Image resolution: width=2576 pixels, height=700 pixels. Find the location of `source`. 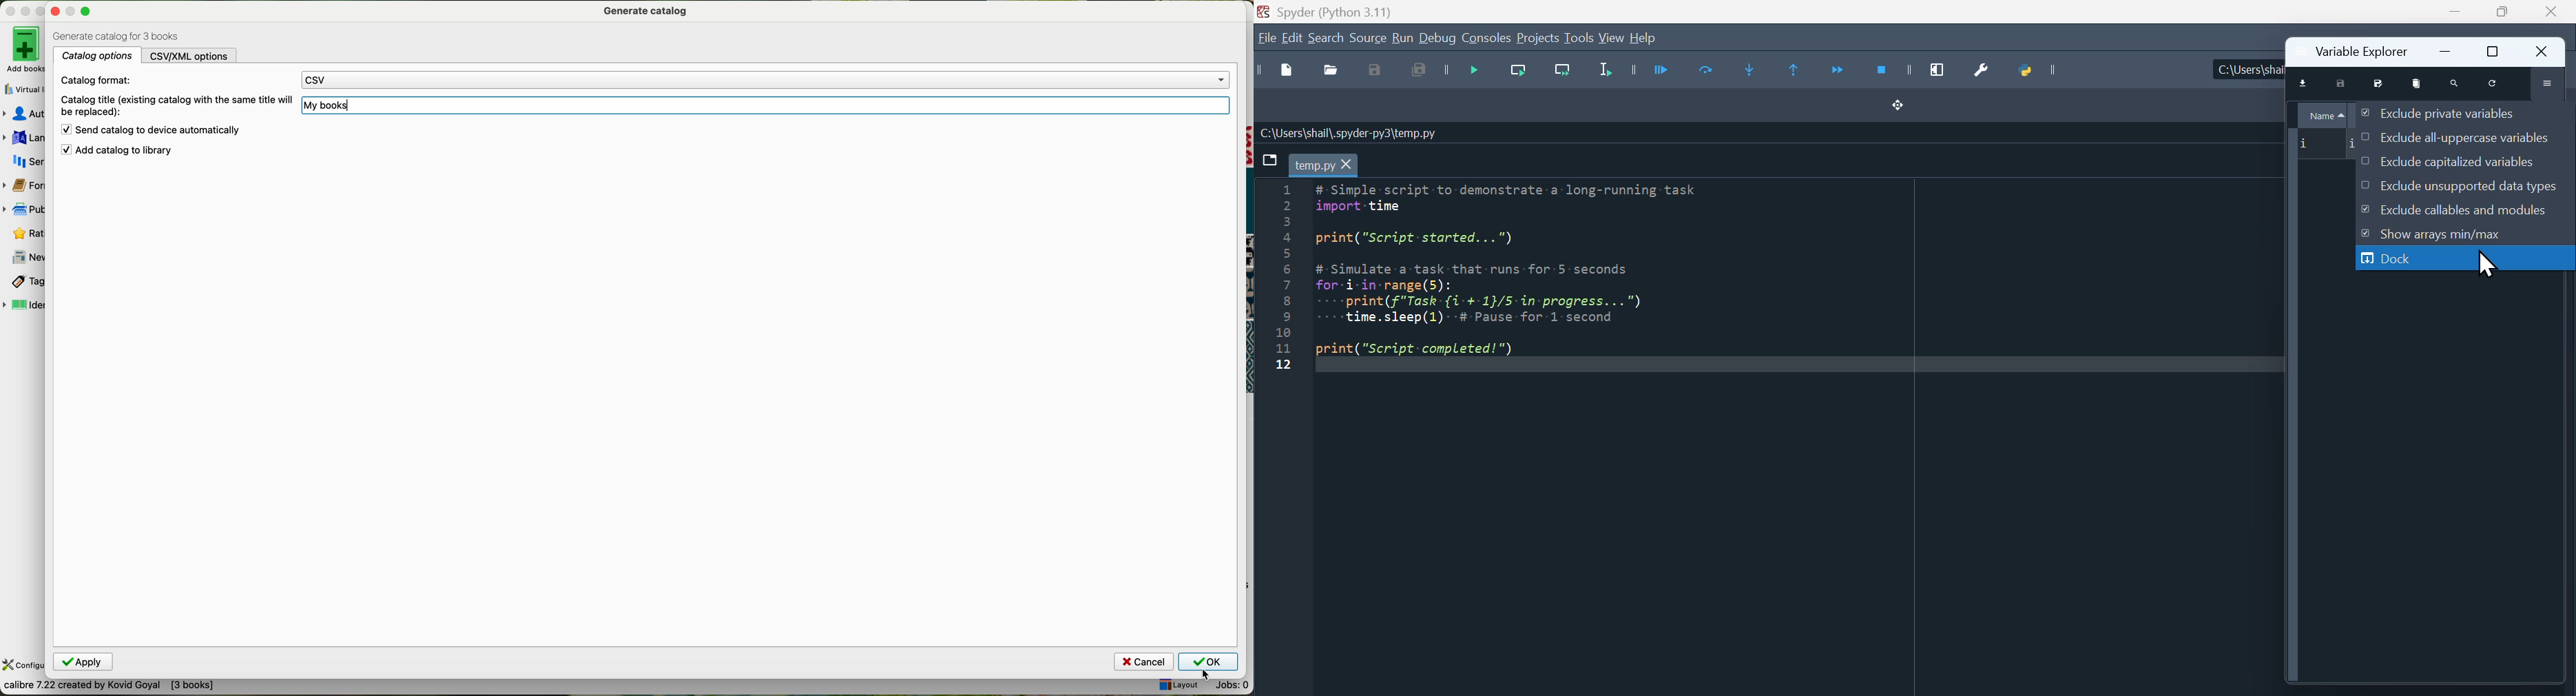

source is located at coordinates (1368, 39).